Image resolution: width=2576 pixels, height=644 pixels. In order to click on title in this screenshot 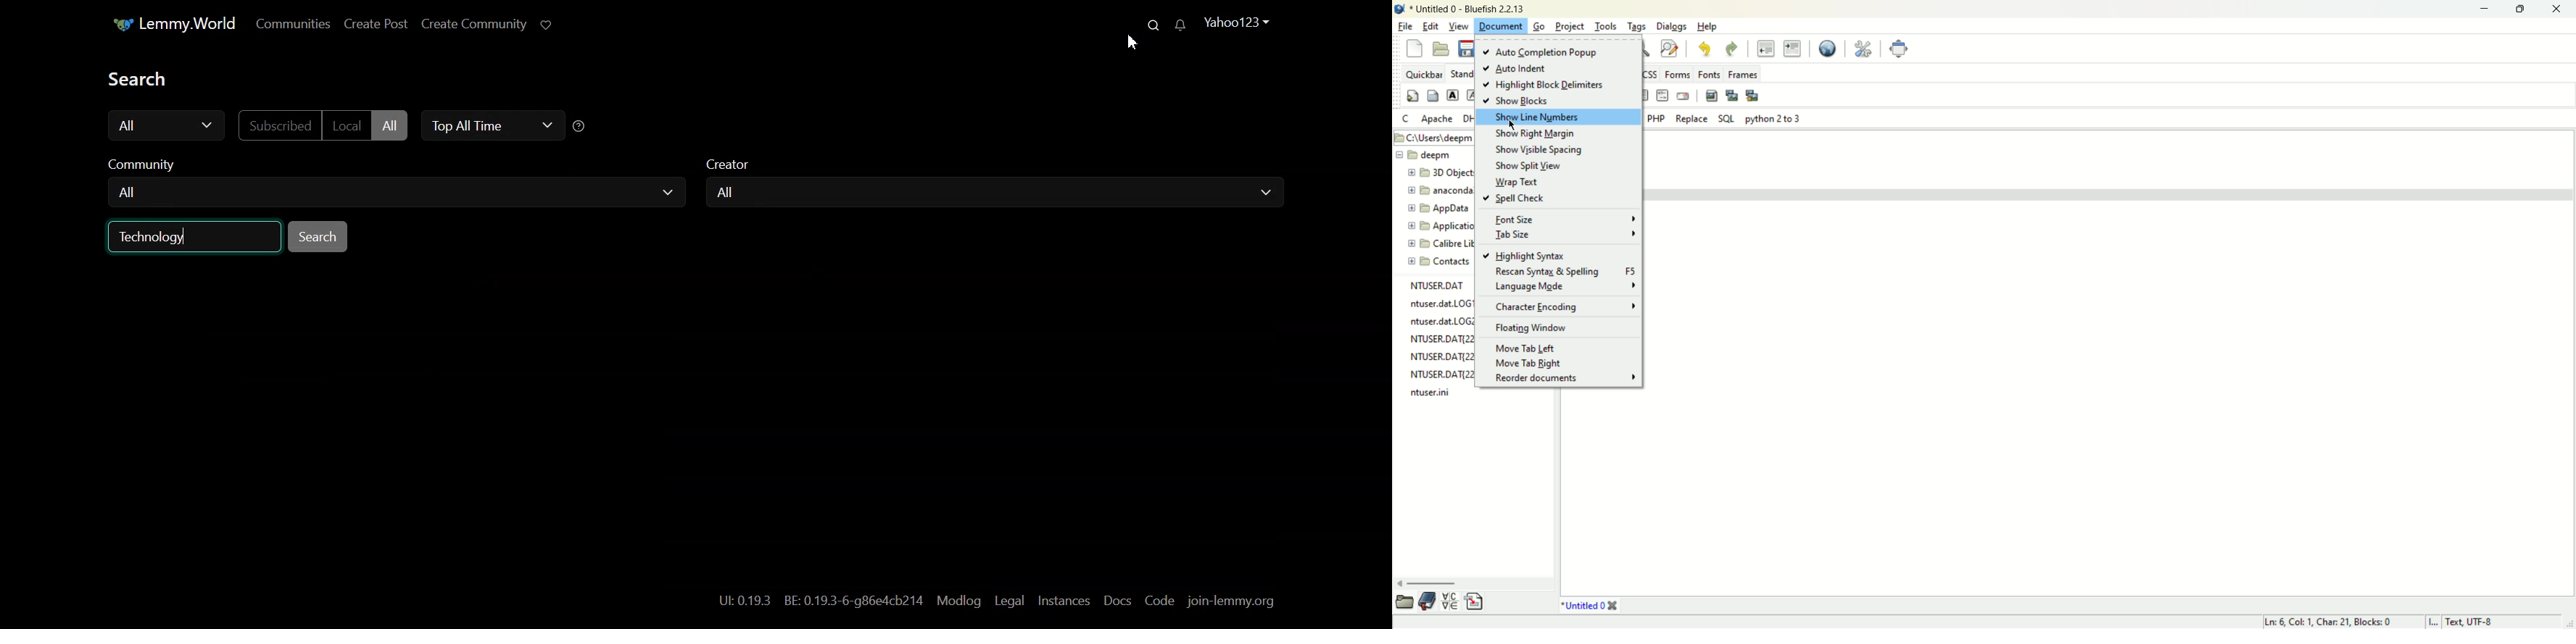, I will do `click(1468, 9)`.